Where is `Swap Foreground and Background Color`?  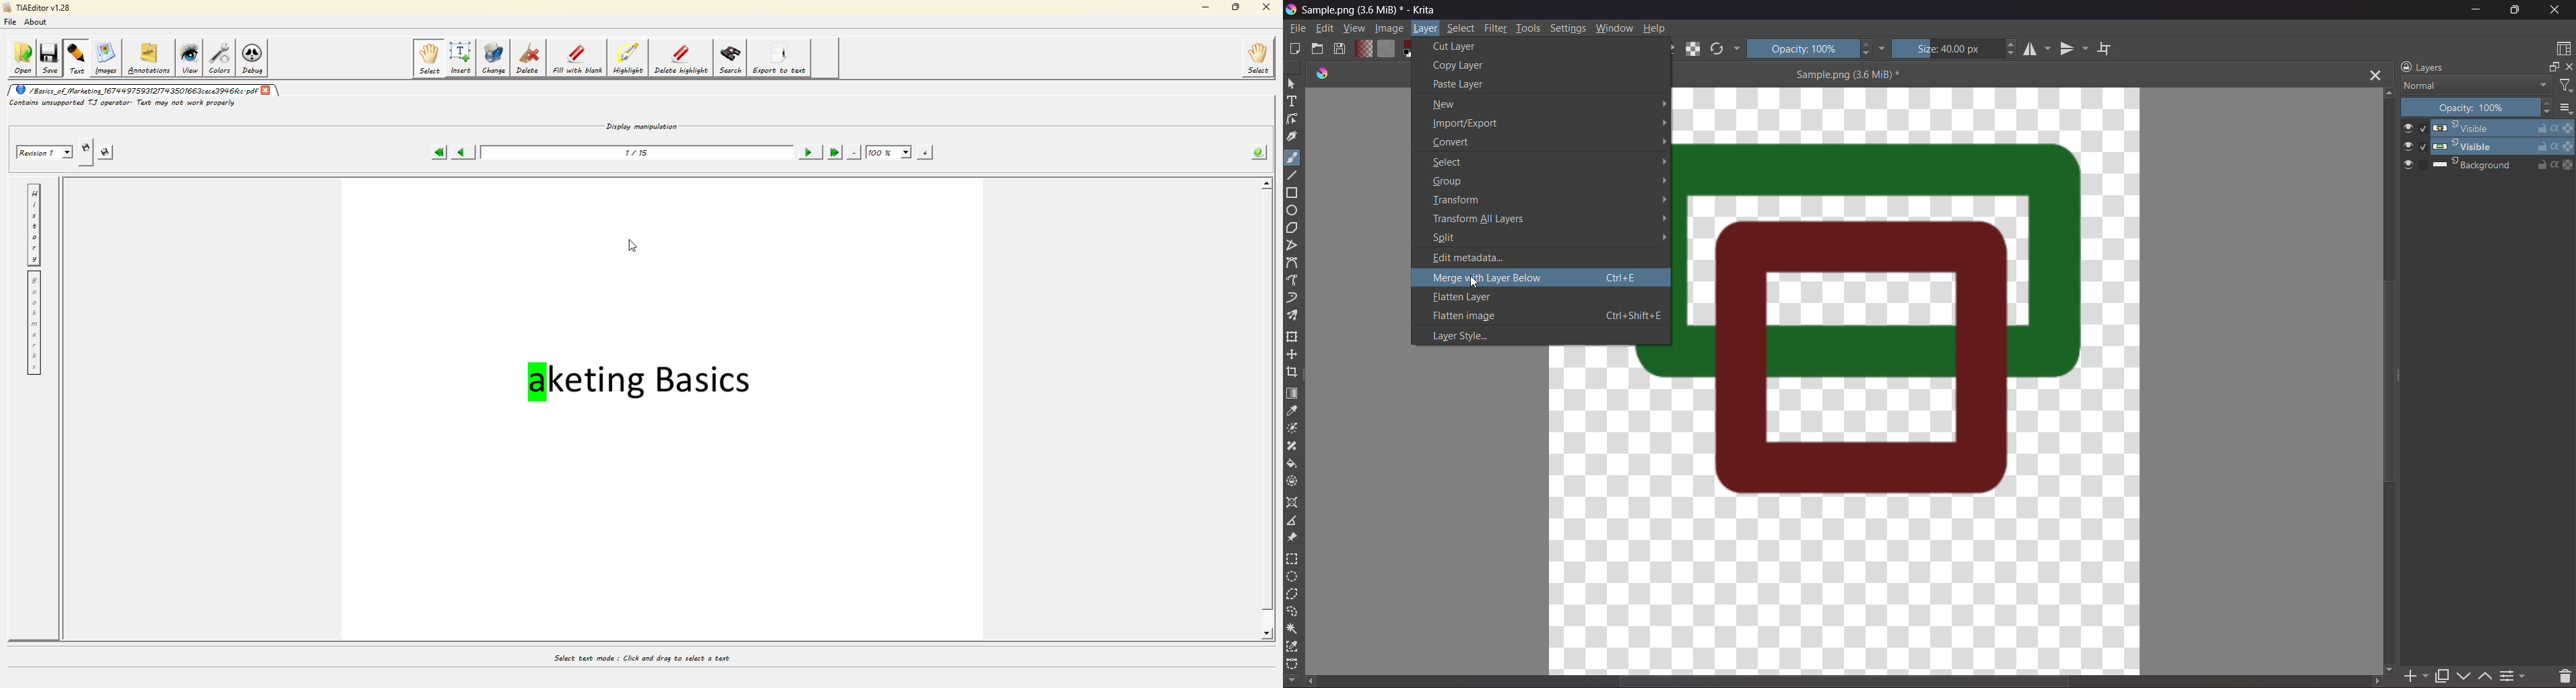 Swap Foreground and Background Color is located at coordinates (1413, 48).